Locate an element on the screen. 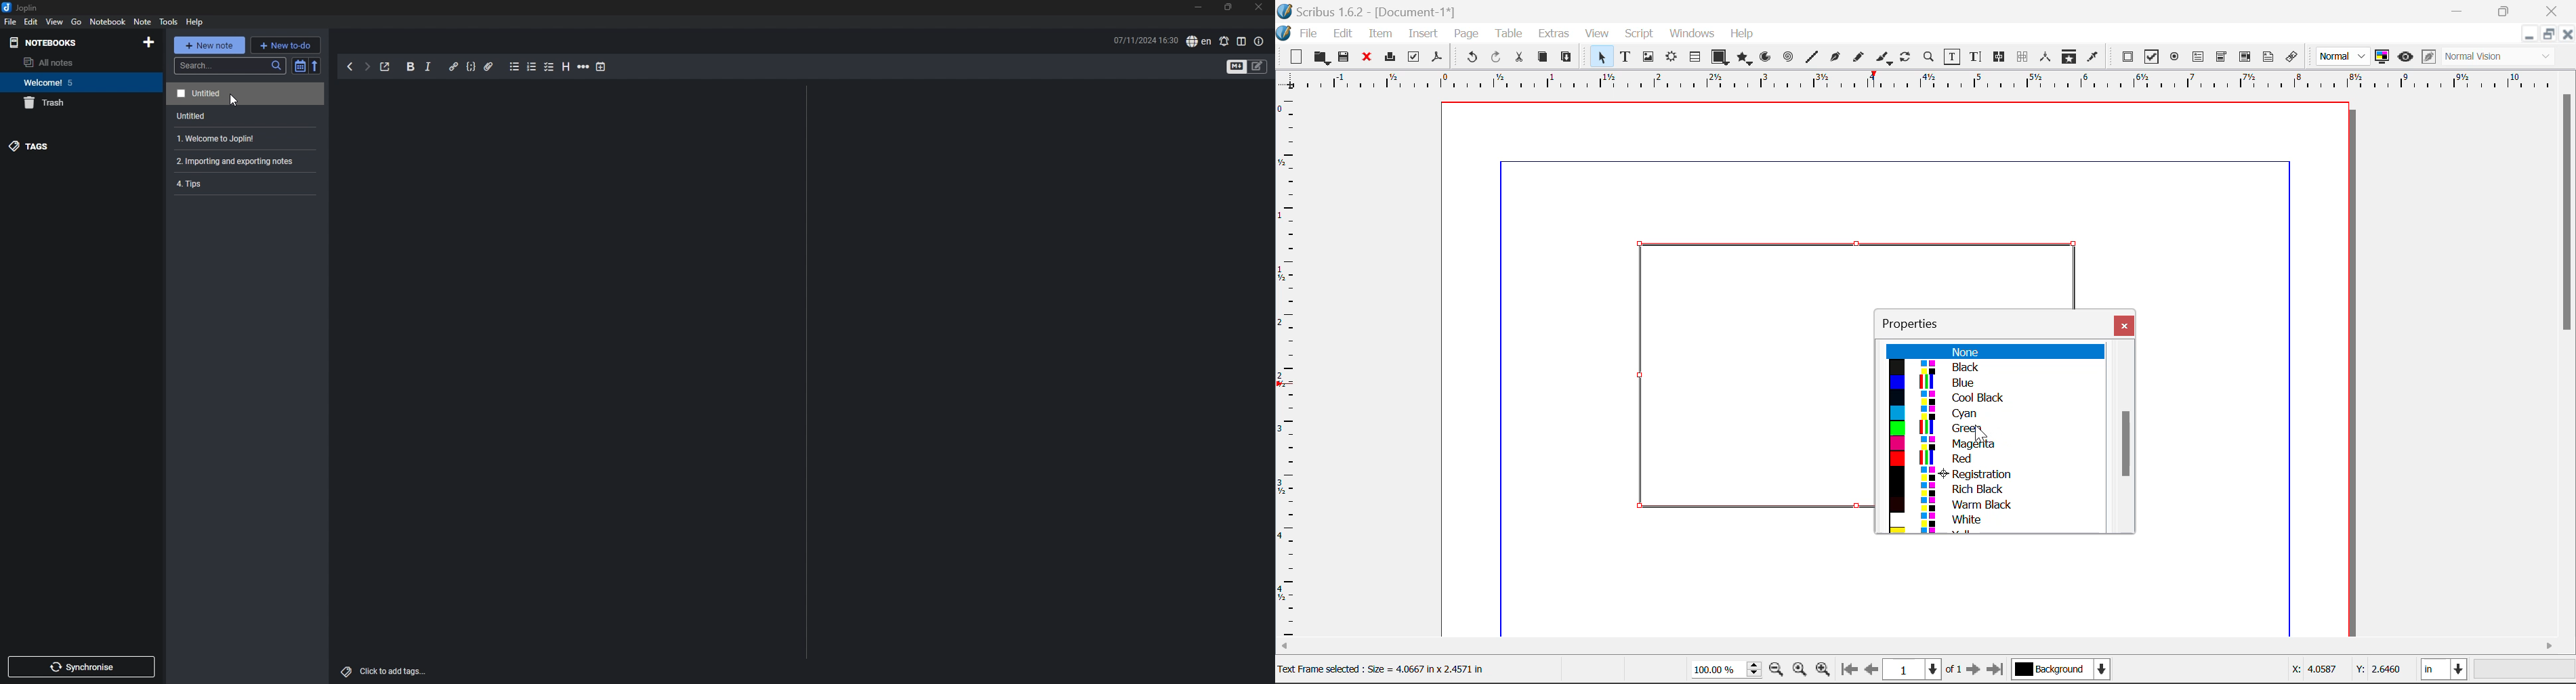 The height and width of the screenshot is (700, 2576). note is located at coordinates (243, 94).